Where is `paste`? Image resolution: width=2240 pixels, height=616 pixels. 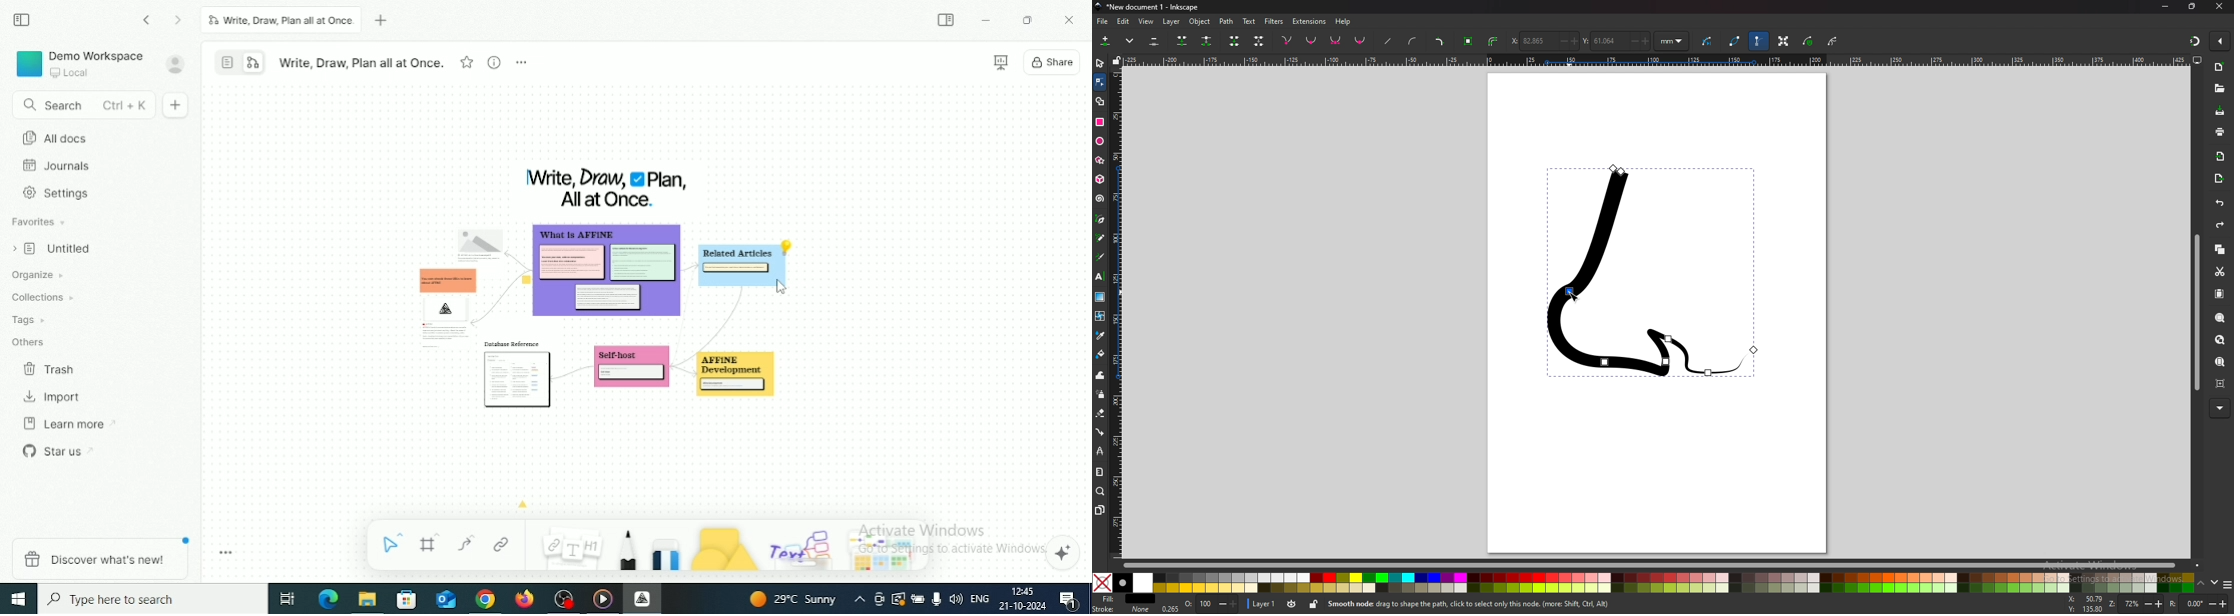 paste is located at coordinates (2219, 294).